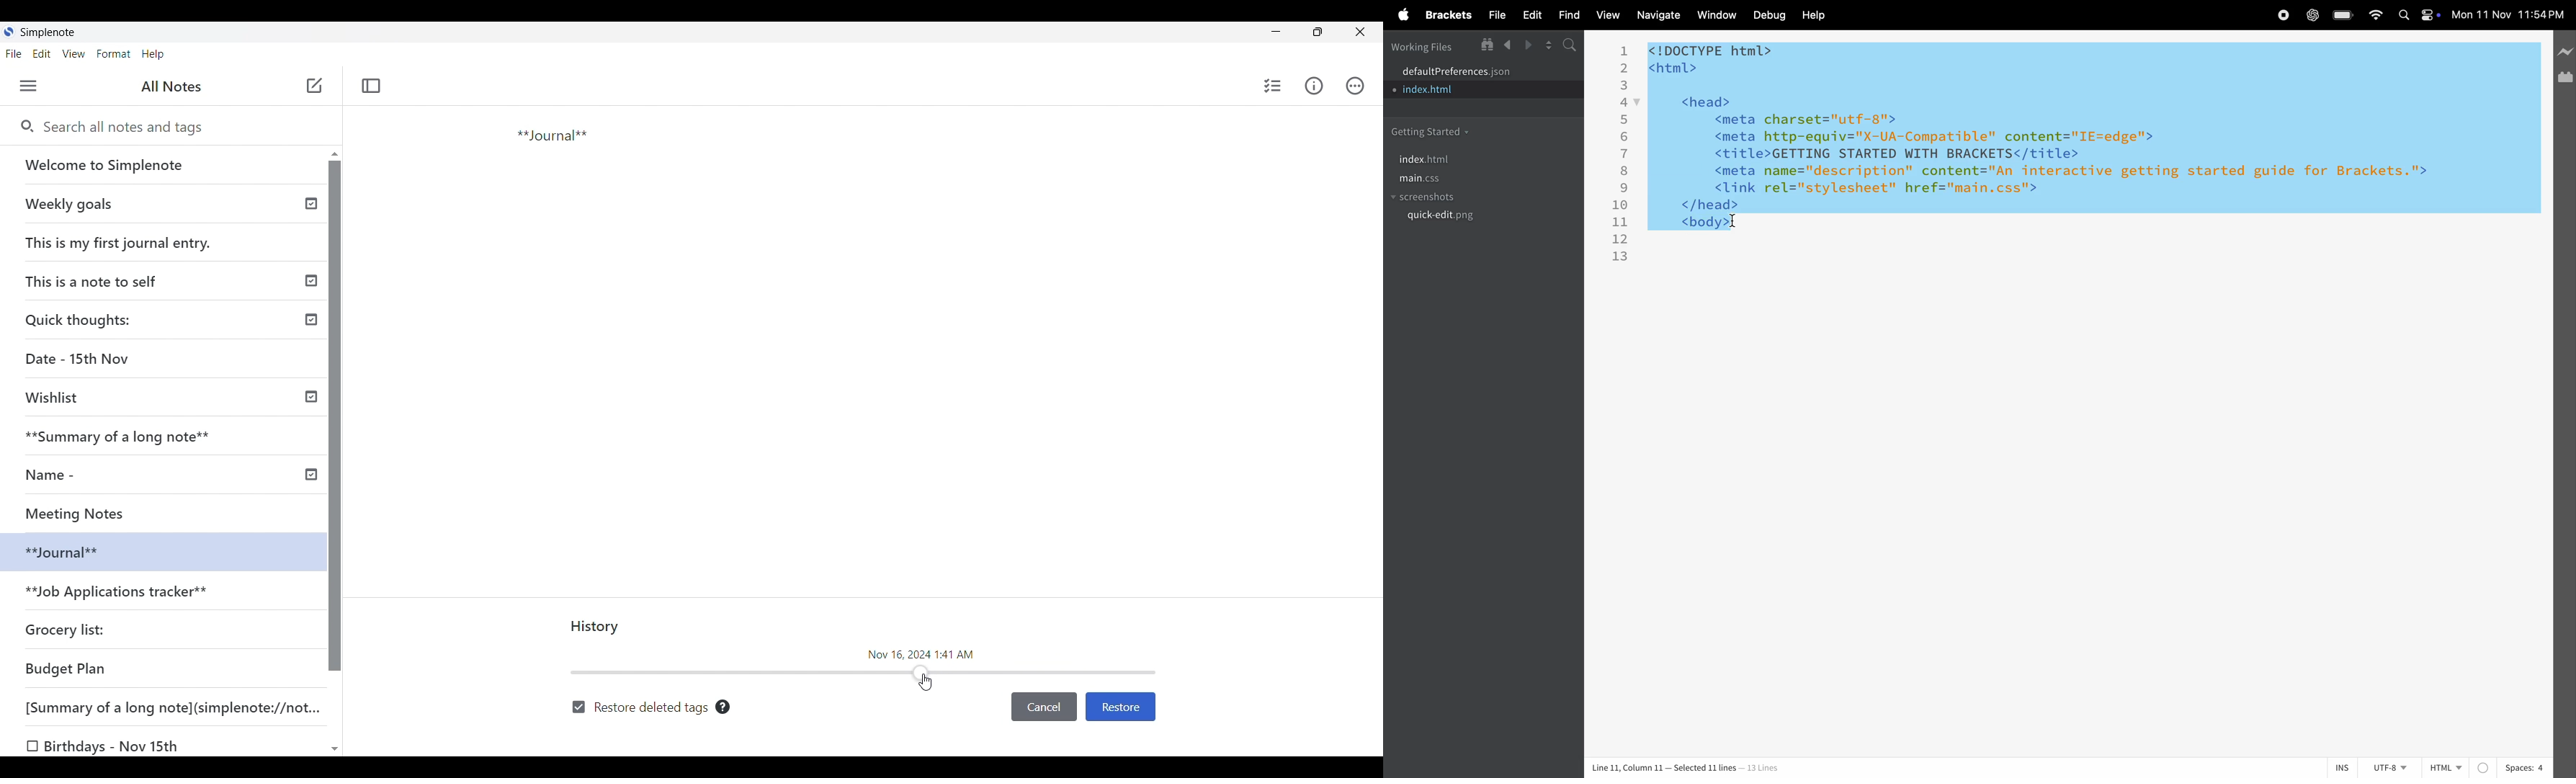 This screenshot has height=784, width=2576. What do you see at coordinates (58, 398) in the screenshot?
I see `Wishlist` at bounding box center [58, 398].